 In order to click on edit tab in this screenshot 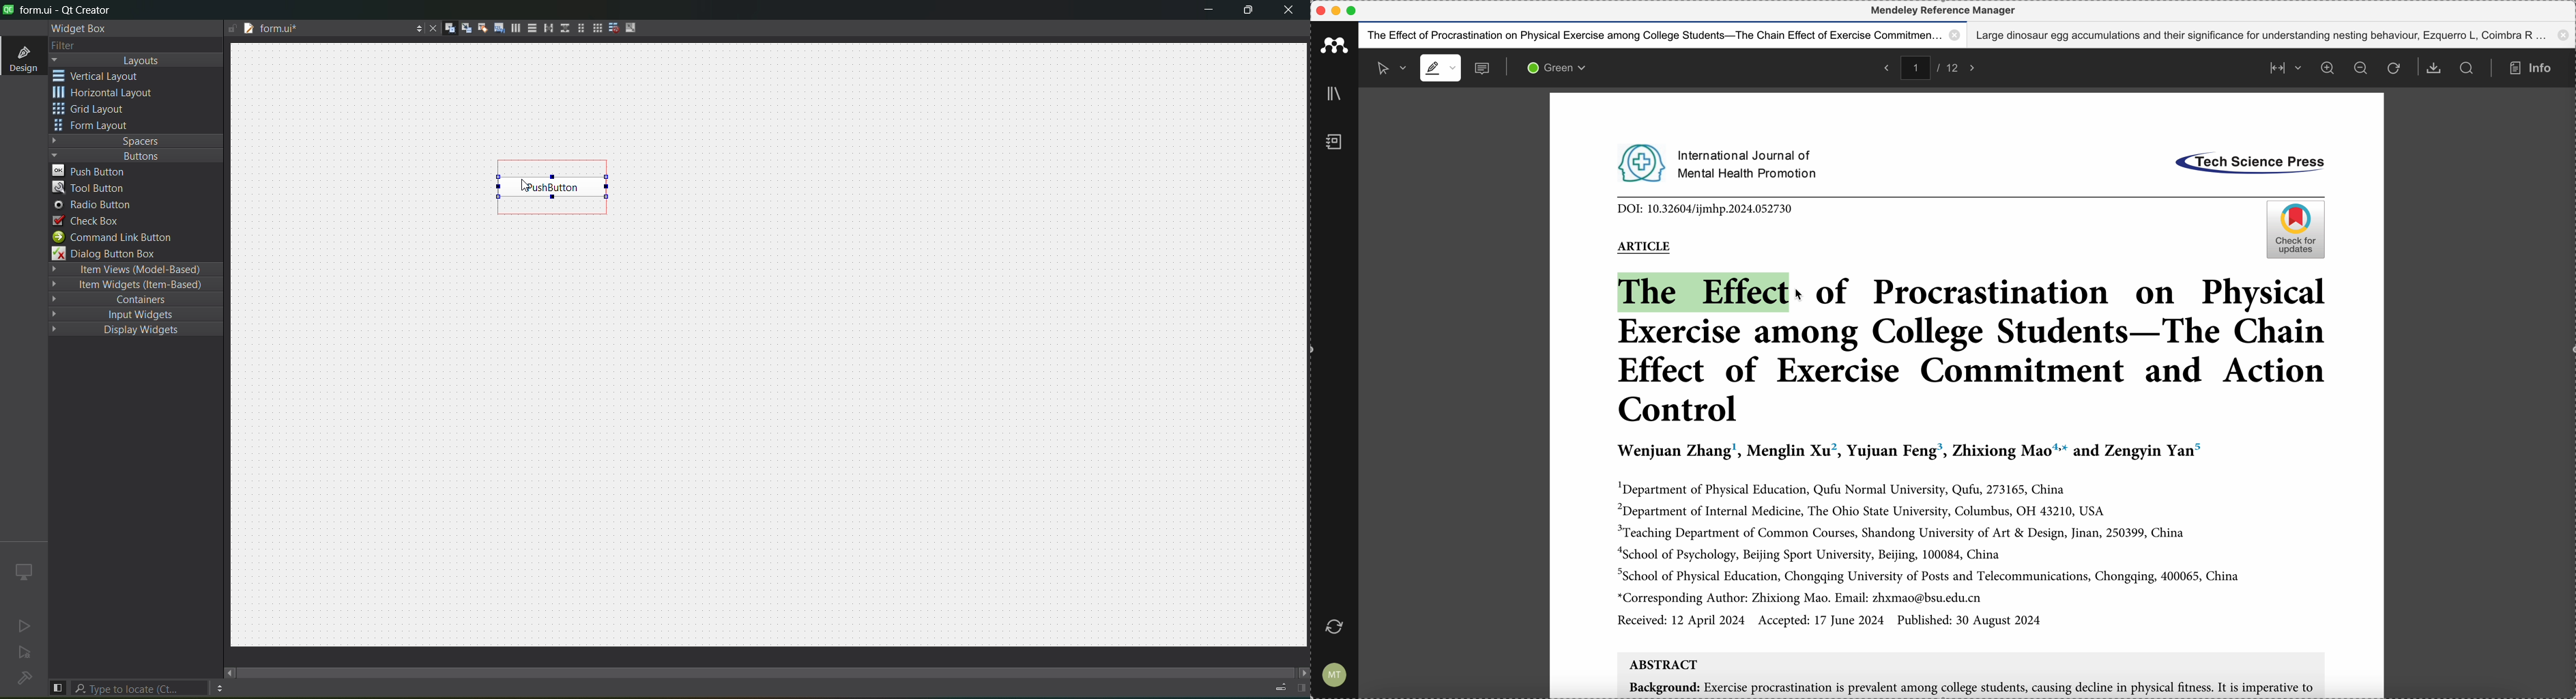, I will do `click(499, 31)`.